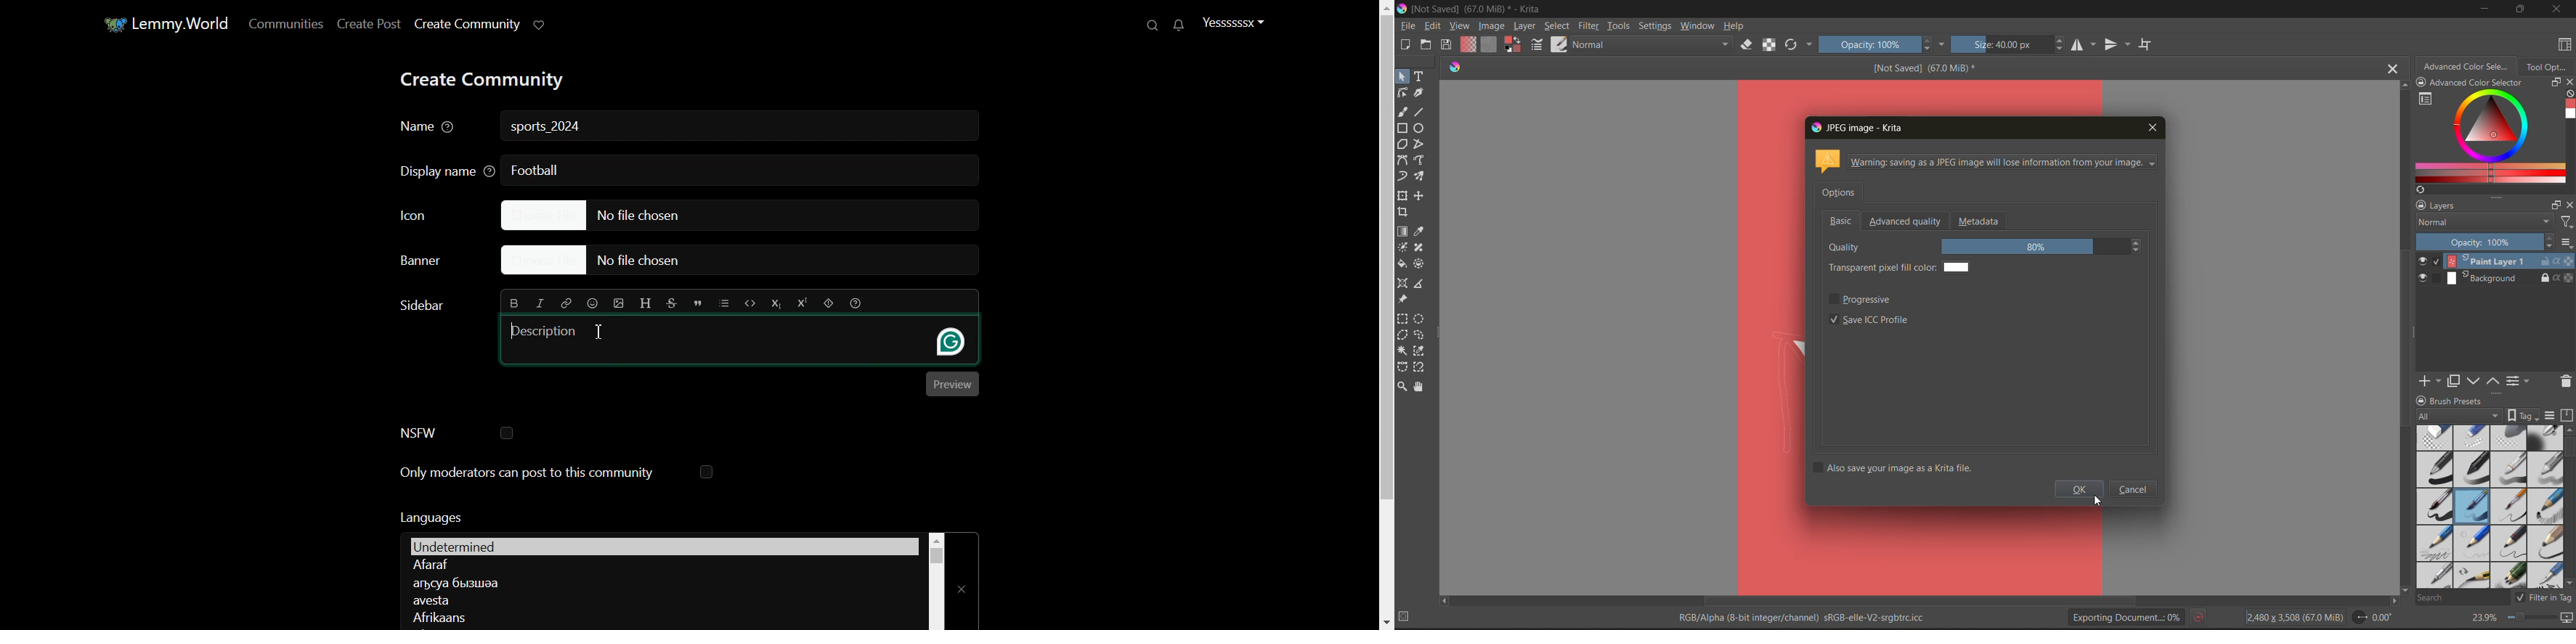 This screenshot has height=644, width=2576. I want to click on settings, so click(1657, 26).